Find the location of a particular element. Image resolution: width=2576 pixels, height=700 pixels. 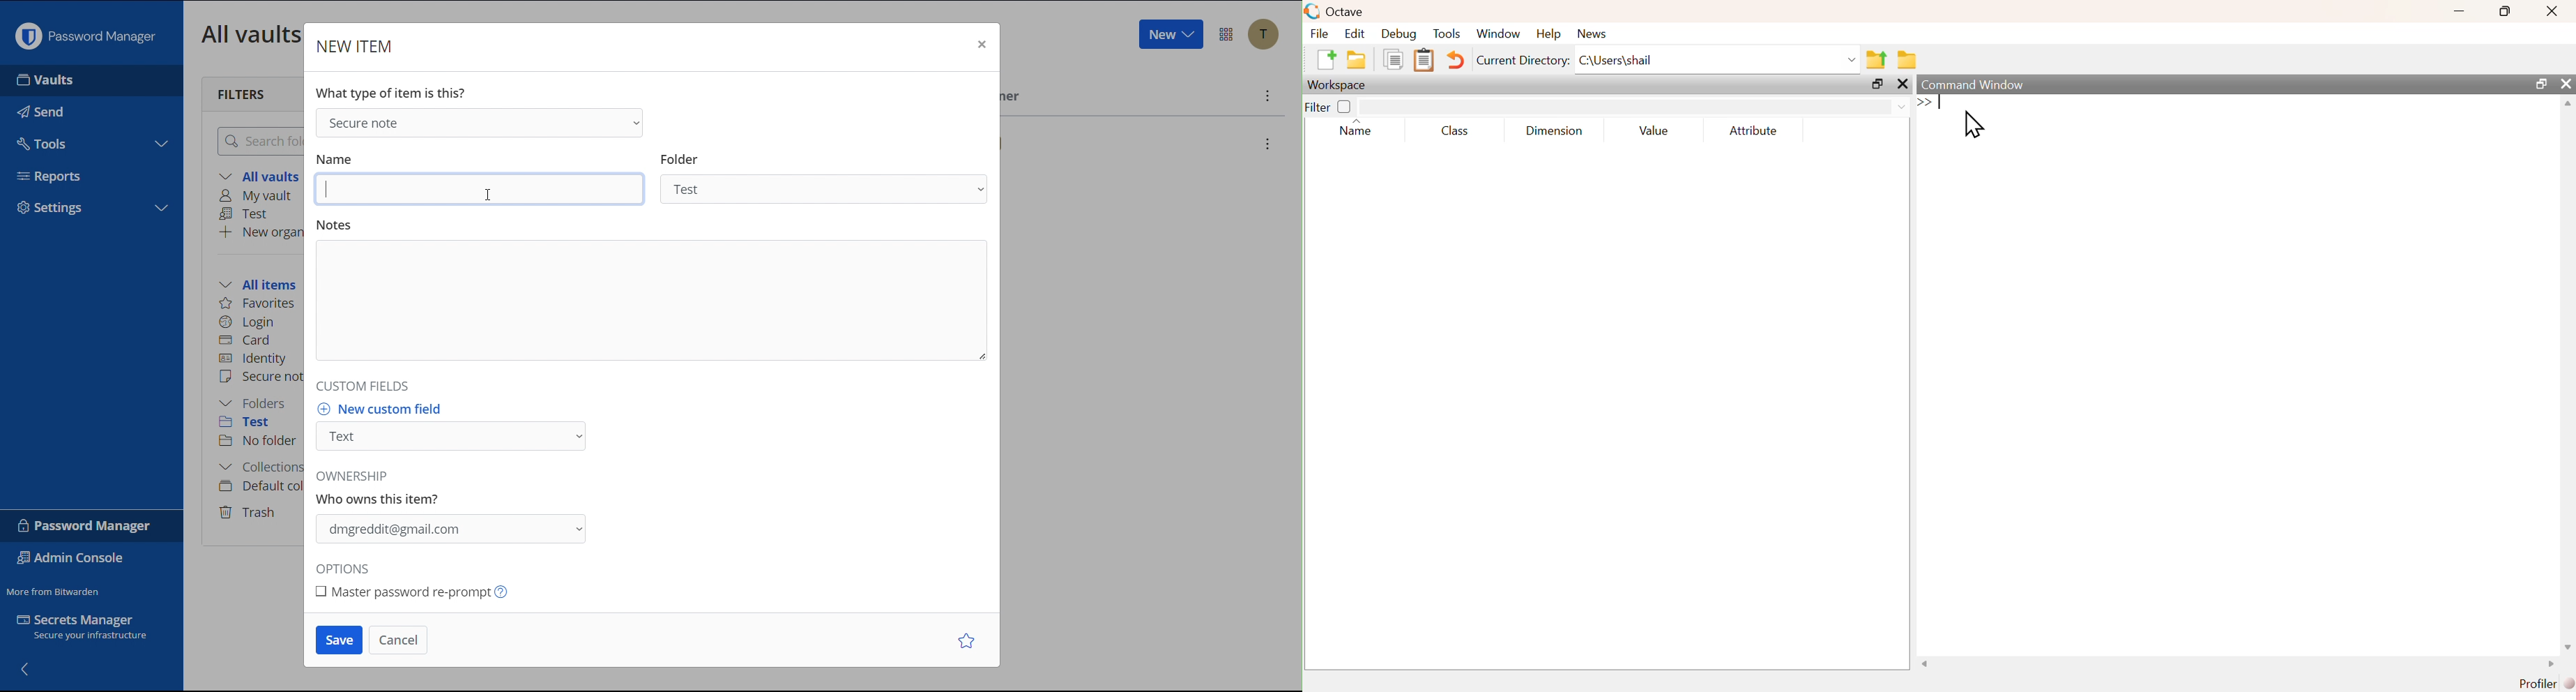

maximize is located at coordinates (2541, 82).